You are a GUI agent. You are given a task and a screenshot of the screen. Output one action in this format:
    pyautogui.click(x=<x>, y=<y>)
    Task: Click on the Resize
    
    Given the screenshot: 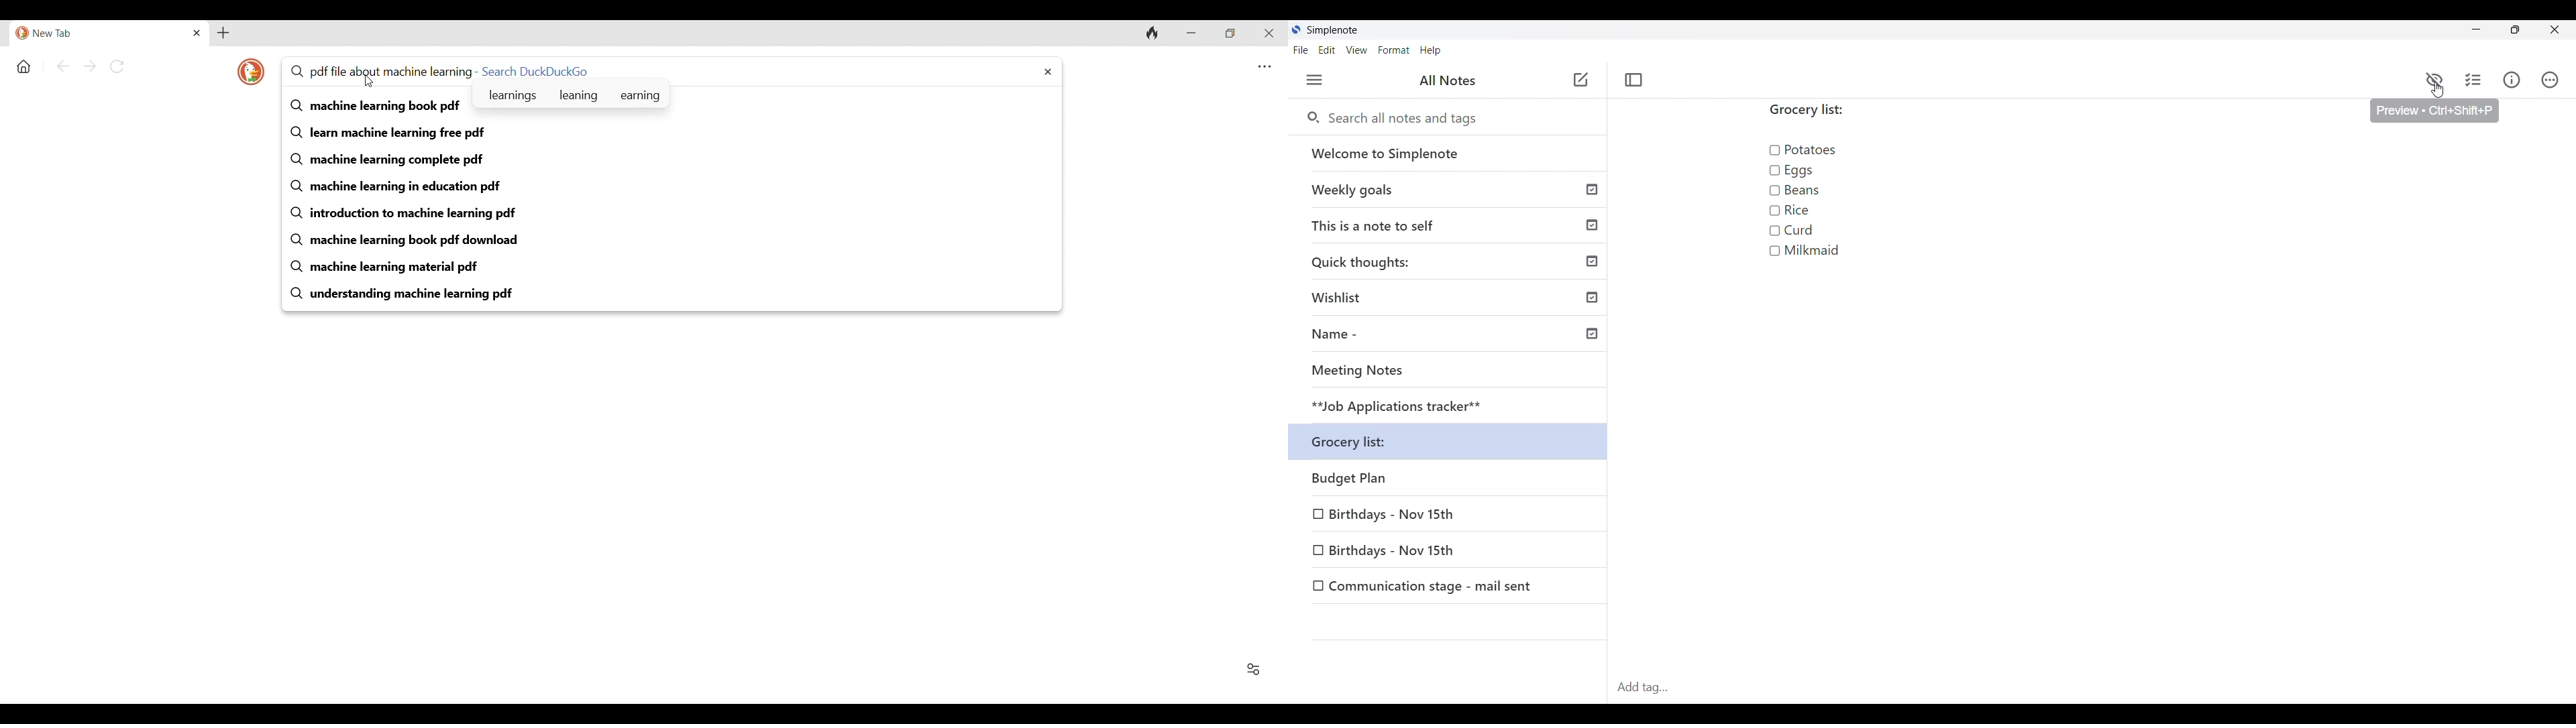 What is the action you would take?
    pyautogui.click(x=2514, y=32)
    